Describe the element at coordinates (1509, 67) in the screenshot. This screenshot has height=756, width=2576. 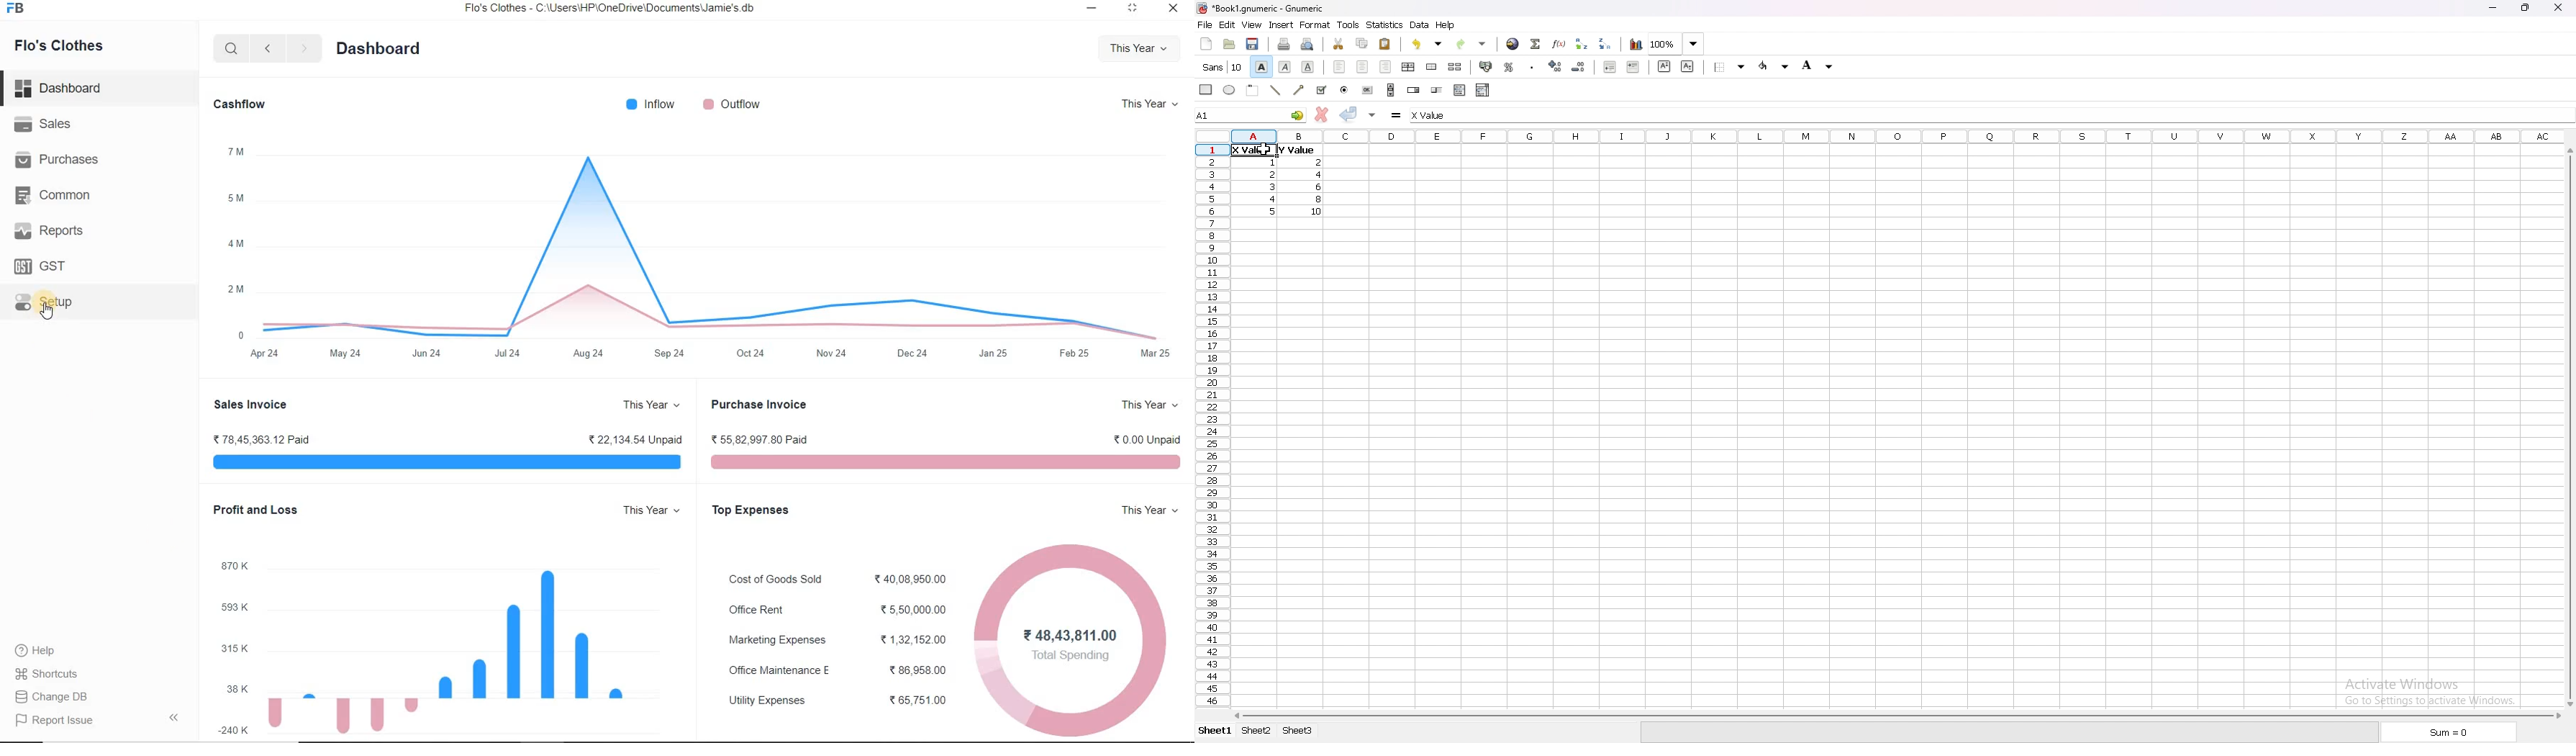
I see `percentage` at that location.